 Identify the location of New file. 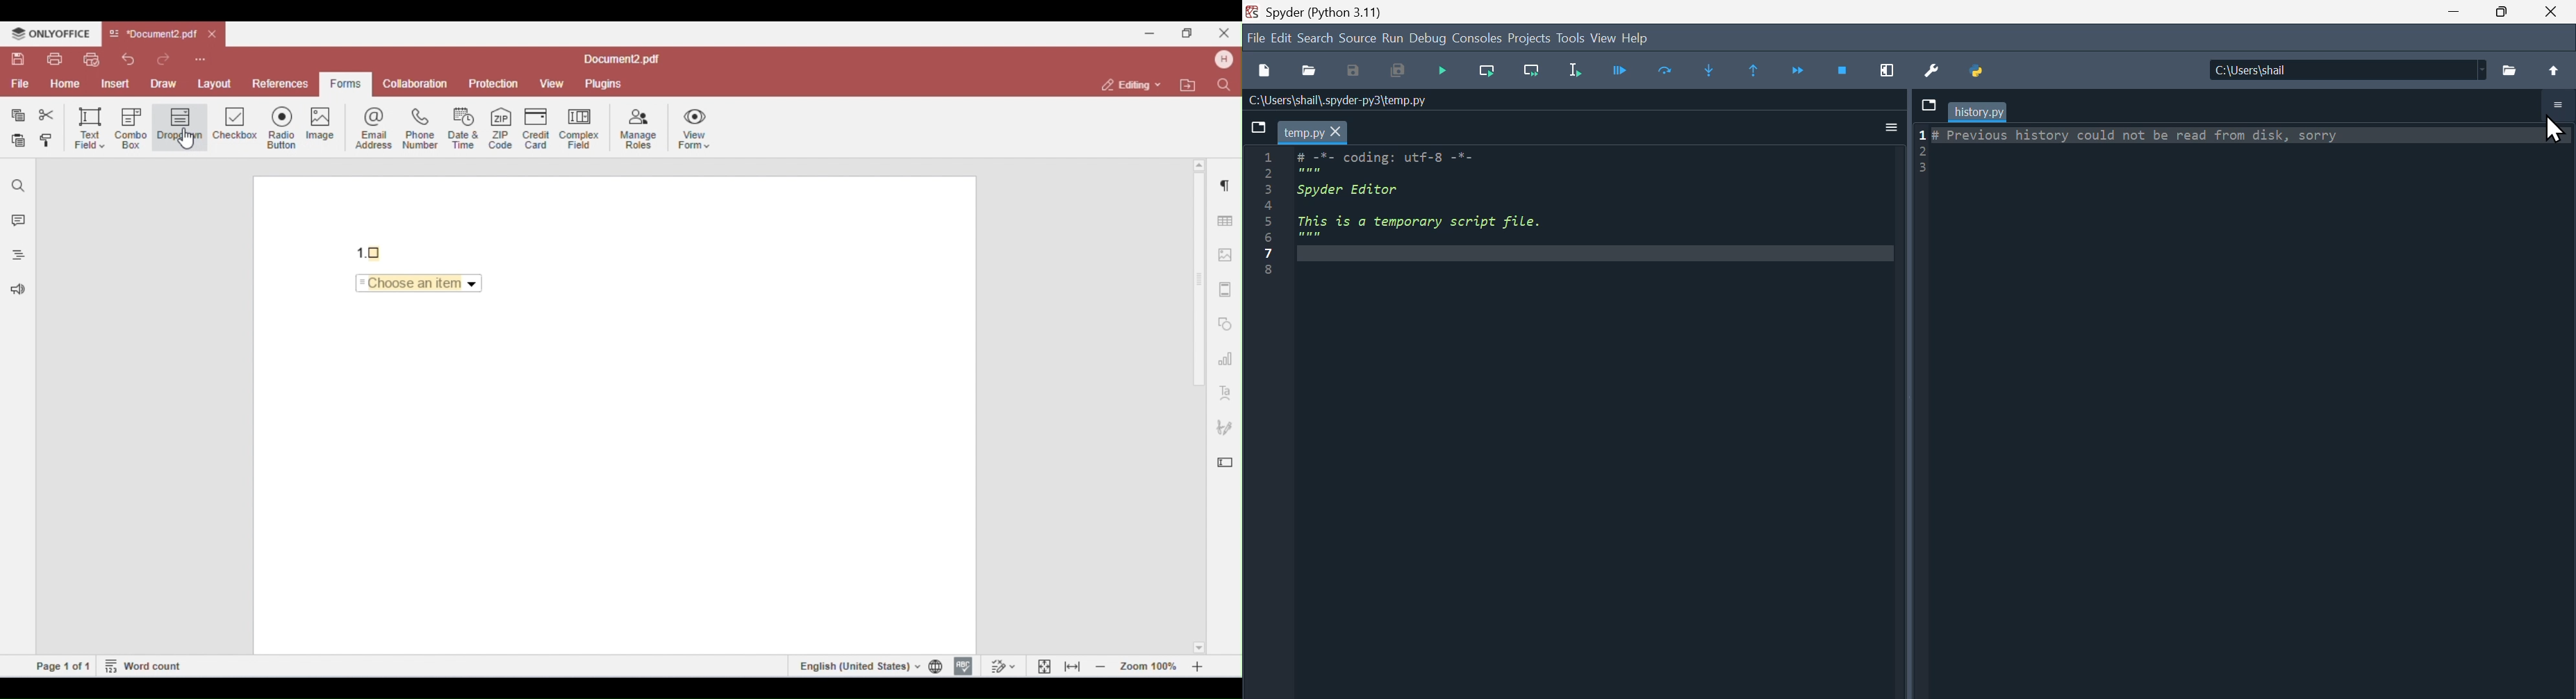
(1262, 69).